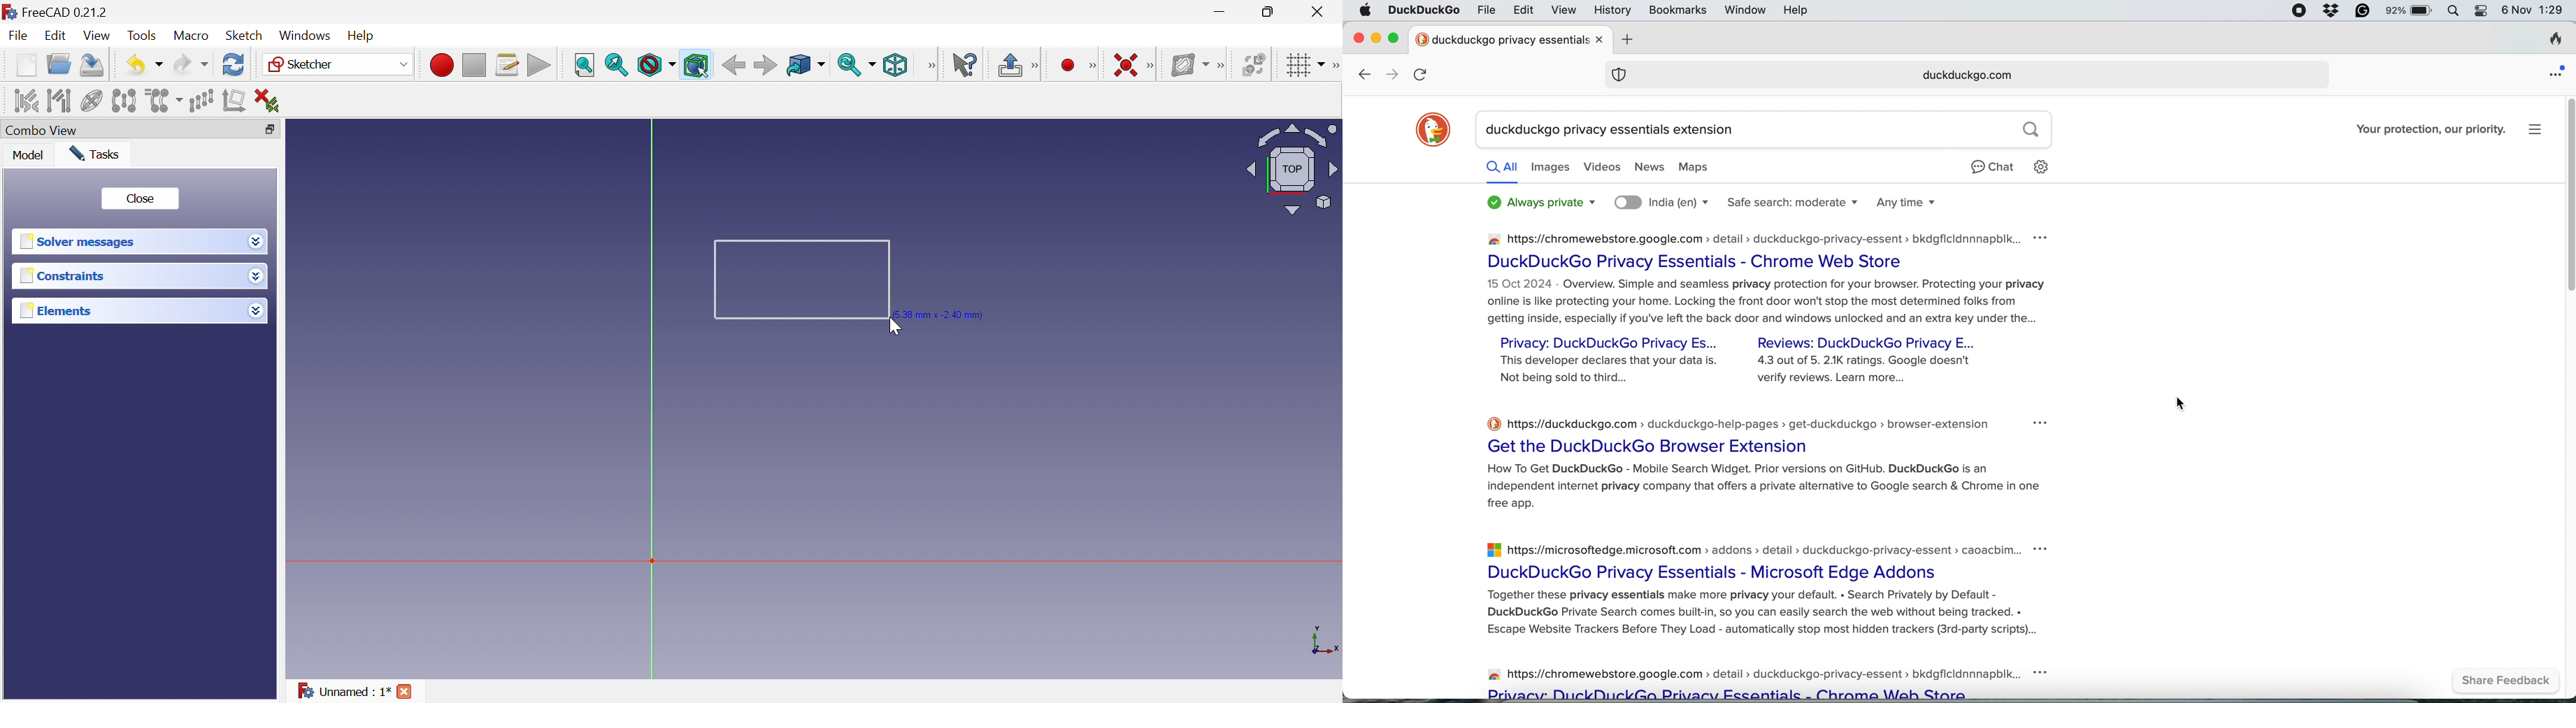 The width and height of the screenshot is (2576, 728). What do you see at coordinates (1753, 550) in the screenshot?
I see `https://microsoftedge.microsoft.com` at bounding box center [1753, 550].